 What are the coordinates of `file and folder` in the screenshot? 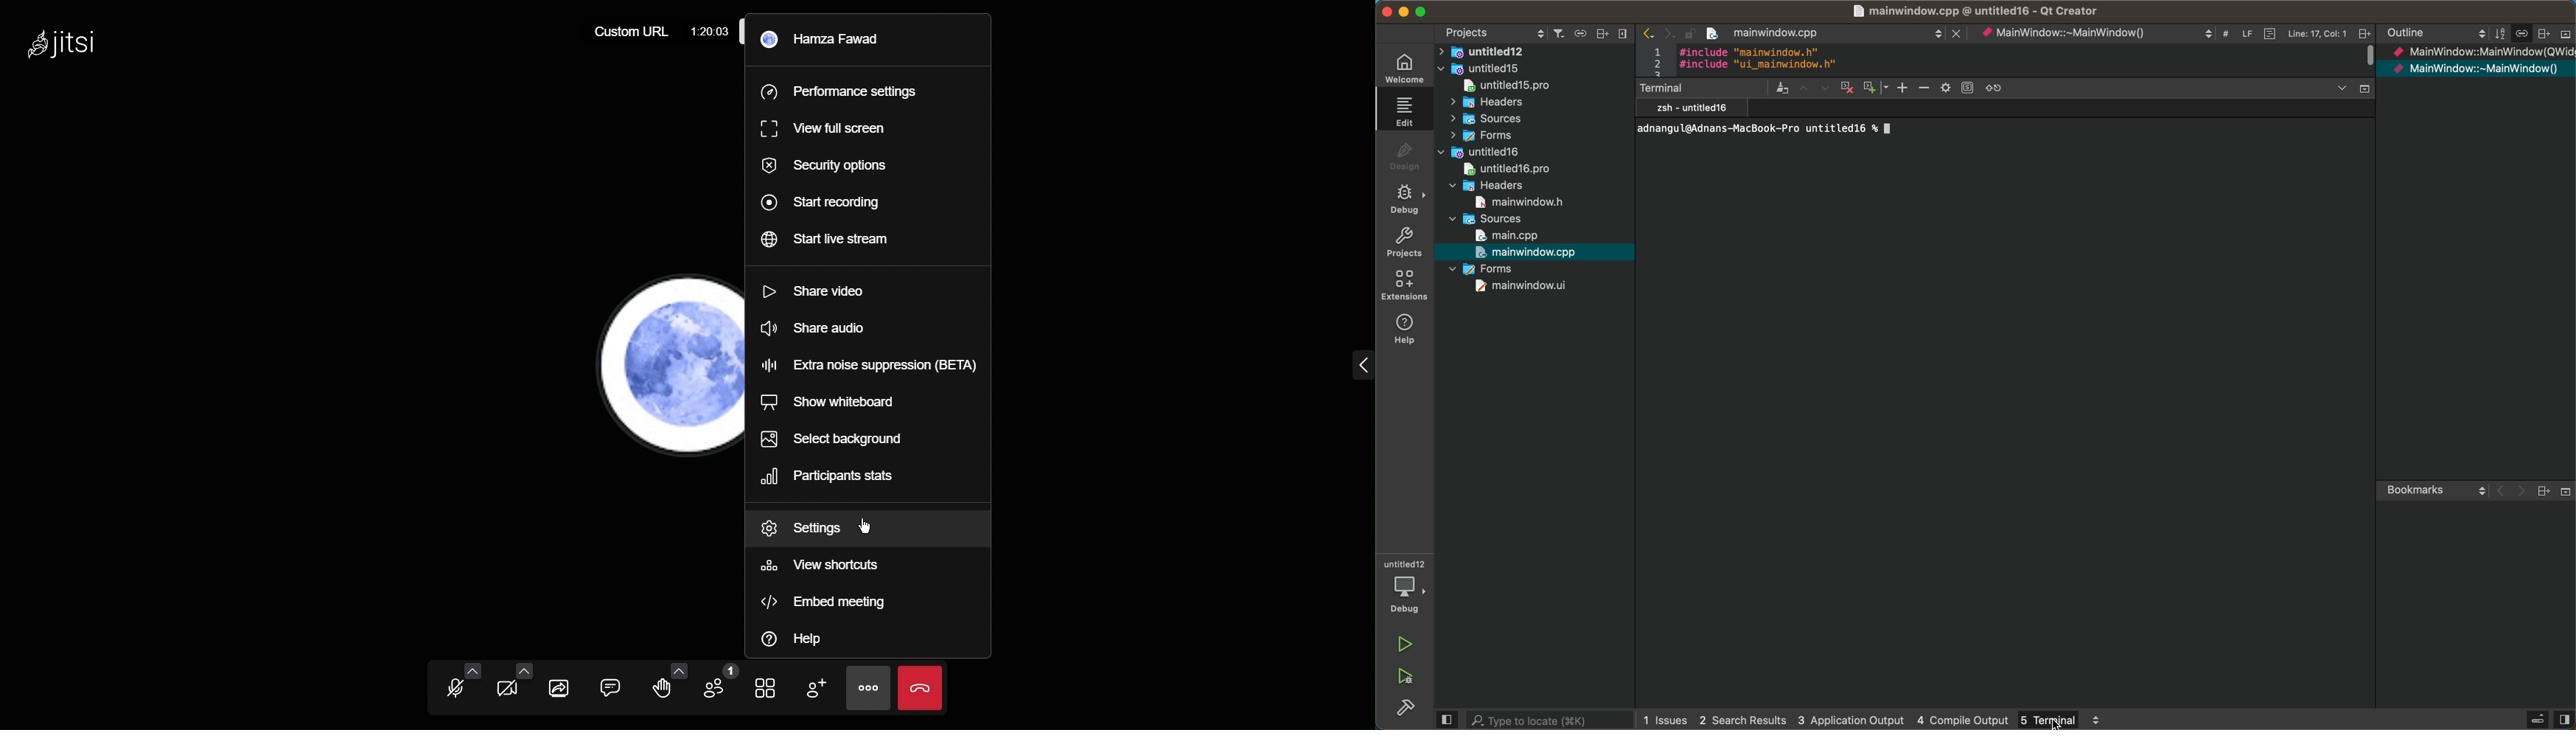 It's located at (1534, 69).